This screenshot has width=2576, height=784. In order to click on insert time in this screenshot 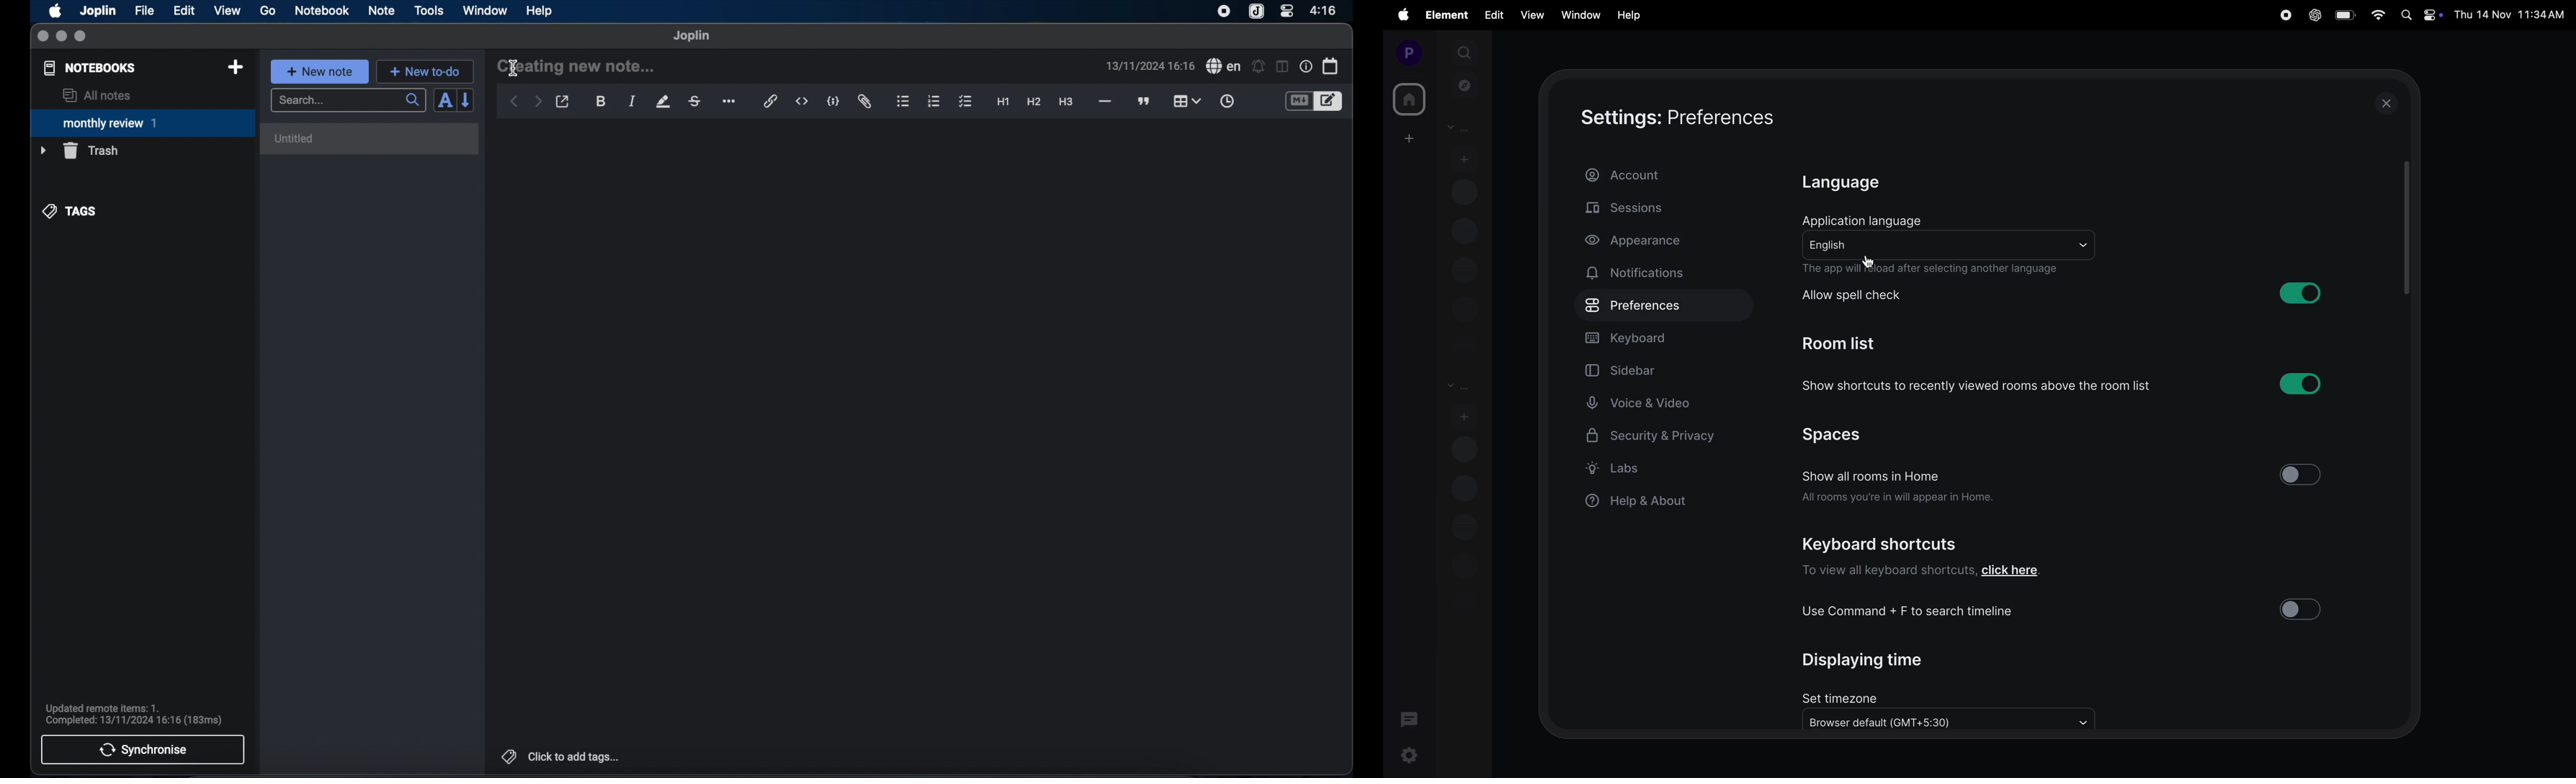, I will do `click(1227, 102)`.